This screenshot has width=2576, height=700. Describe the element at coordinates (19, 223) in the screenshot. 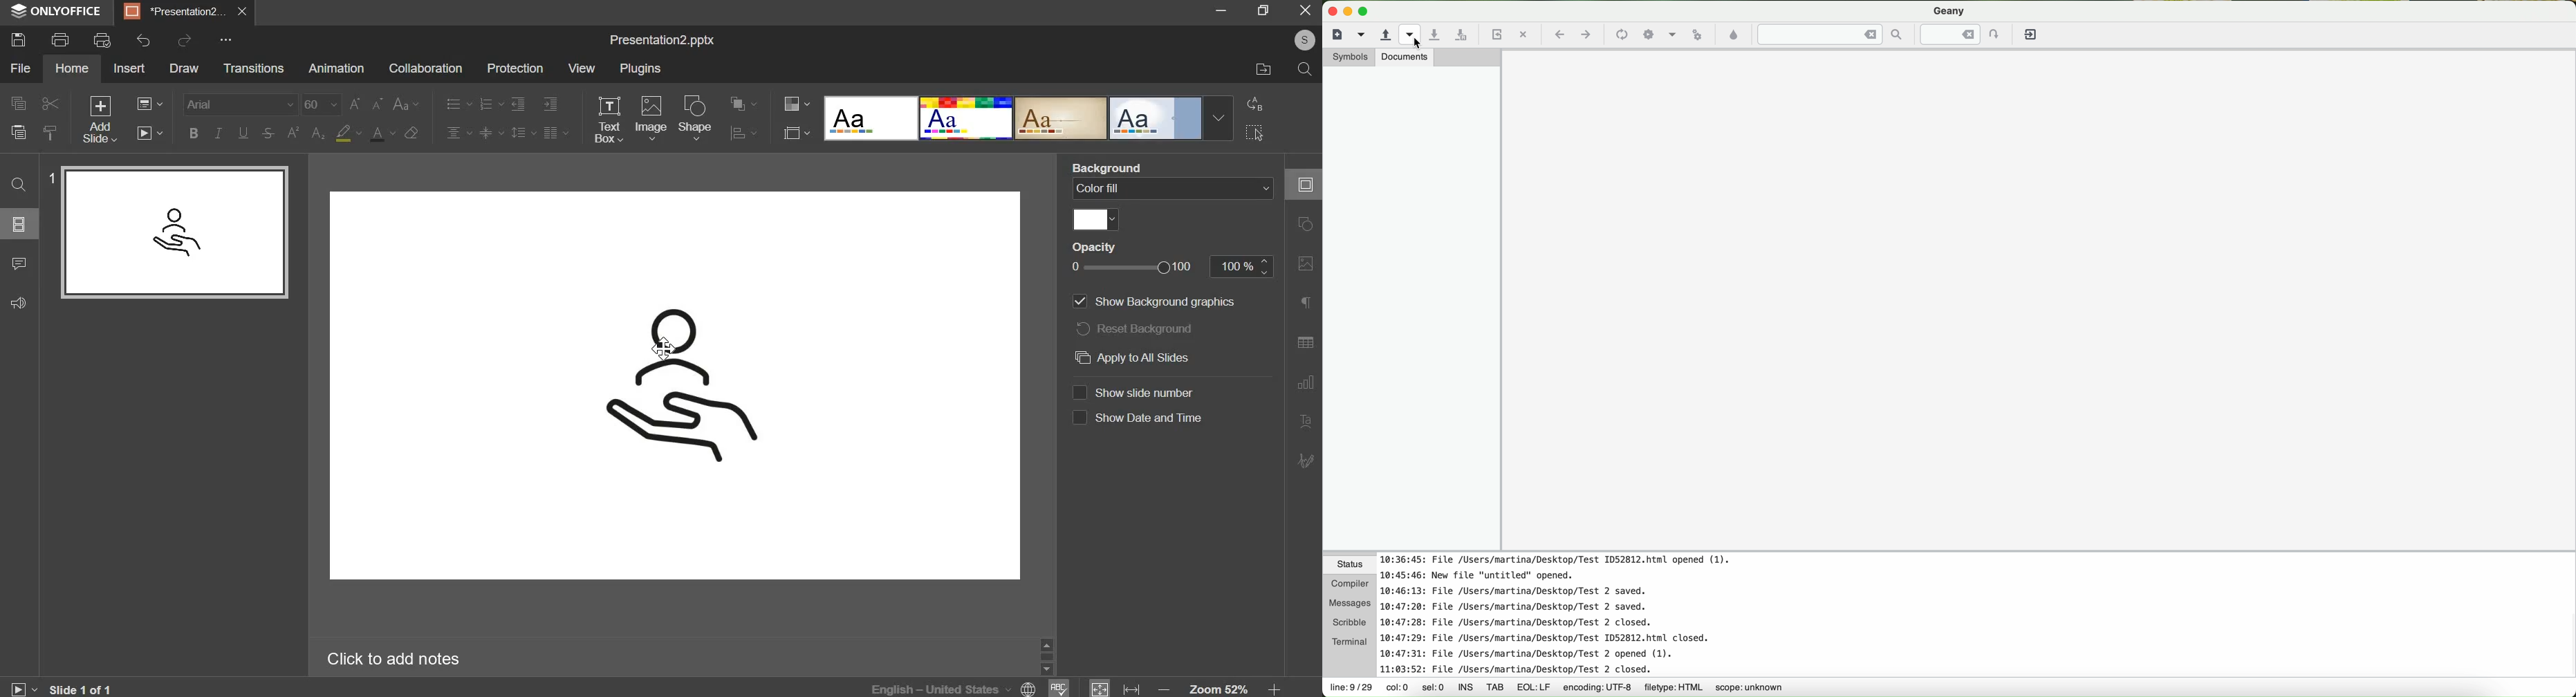

I see `slide layout` at that location.